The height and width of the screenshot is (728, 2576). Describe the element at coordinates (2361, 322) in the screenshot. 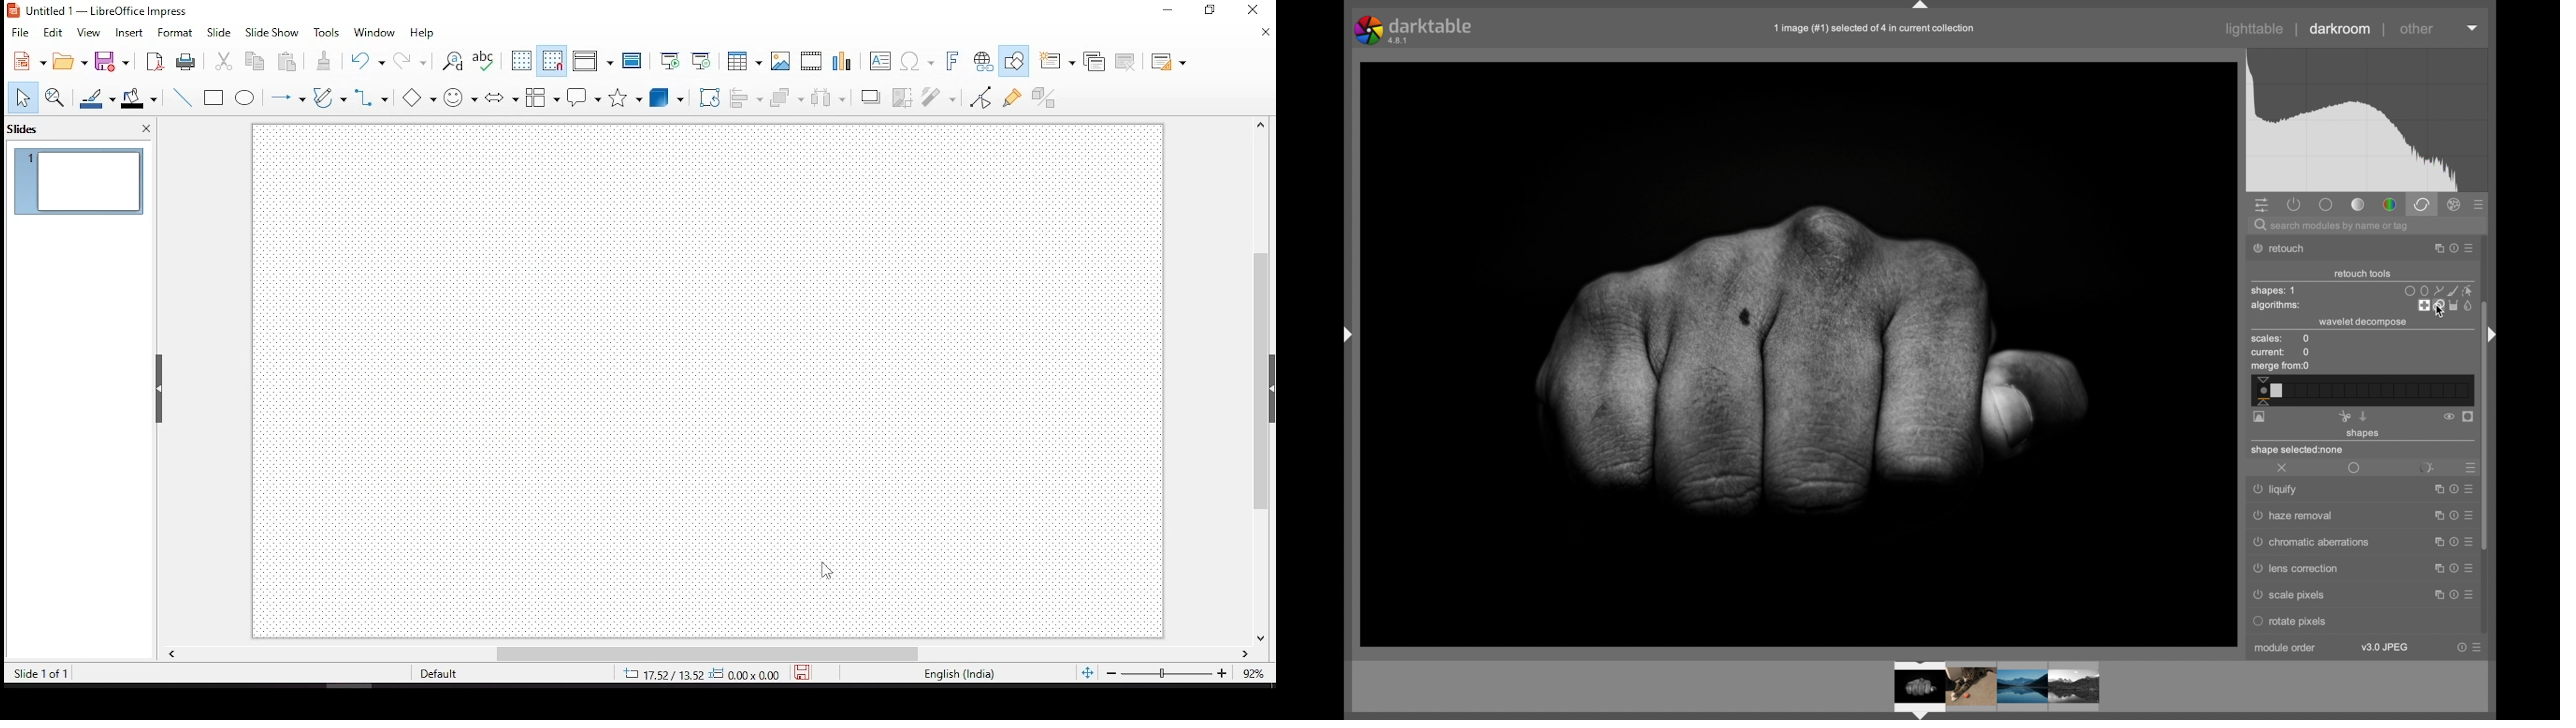

I see `wavelet decompose` at that location.